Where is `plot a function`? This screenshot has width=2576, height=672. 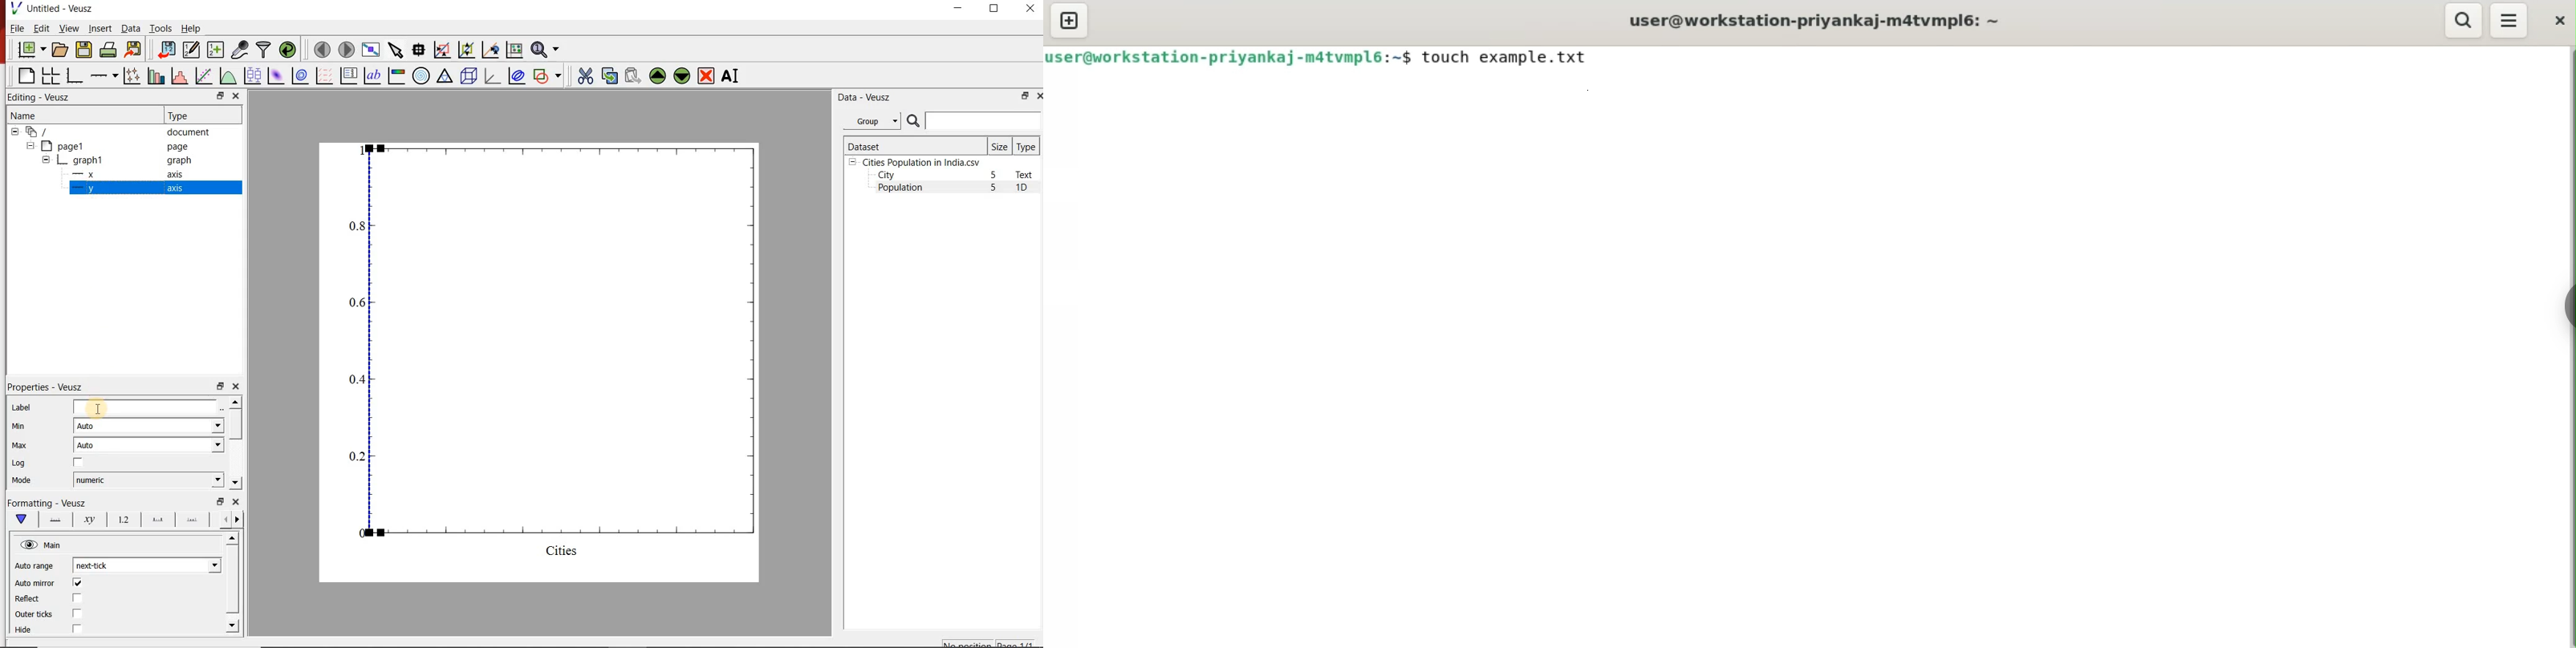 plot a function is located at coordinates (227, 76).